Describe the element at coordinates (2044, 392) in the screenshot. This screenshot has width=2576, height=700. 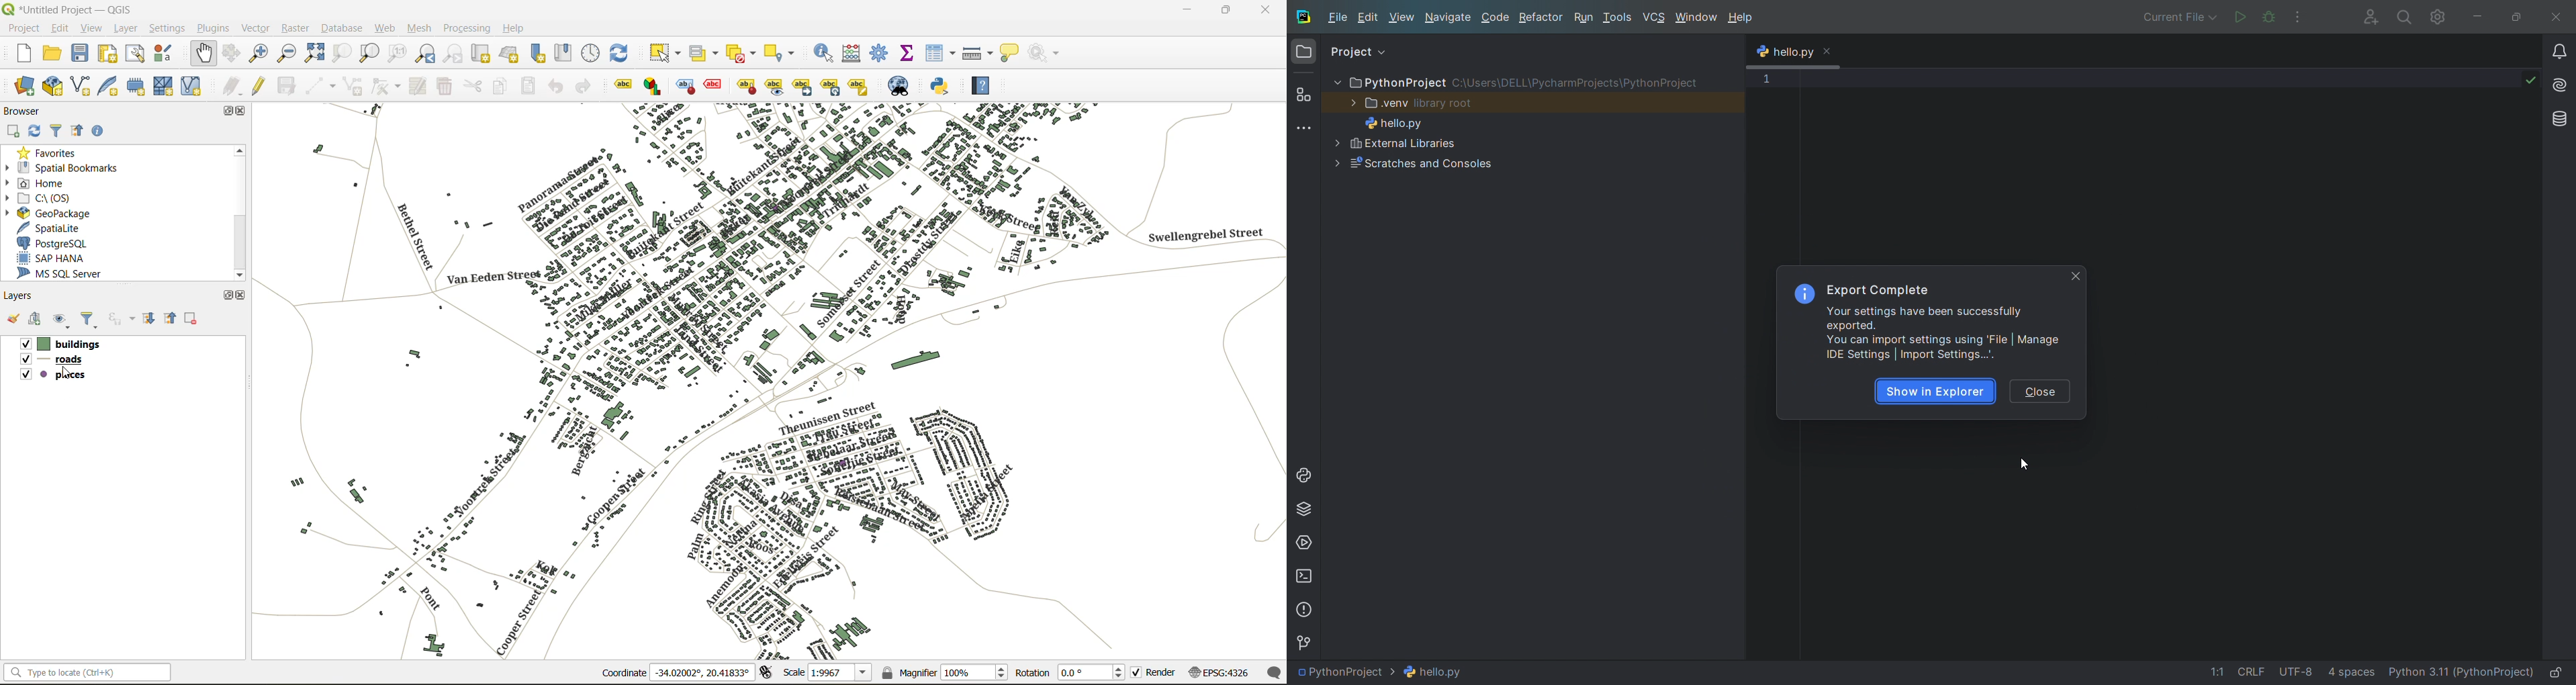
I see `close` at that location.